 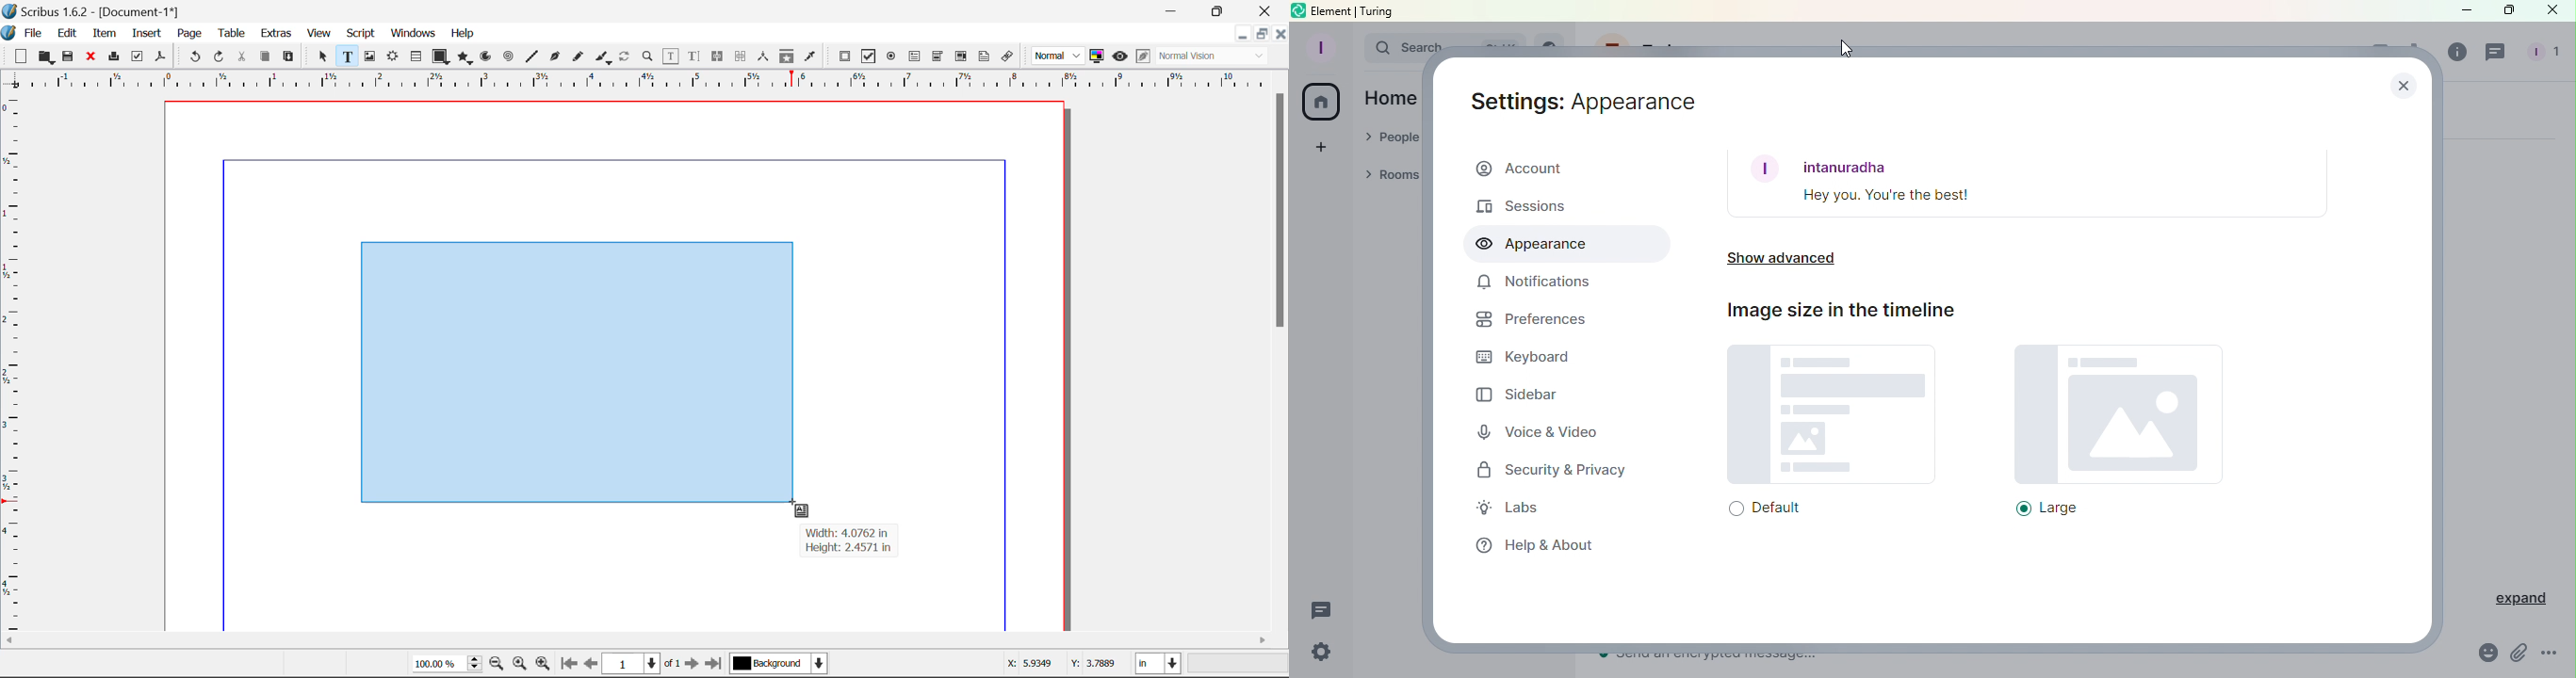 What do you see at coordinates (1789, 262) in the screenshot?
I see `Show advanced` at bounding box center [1789, 262].